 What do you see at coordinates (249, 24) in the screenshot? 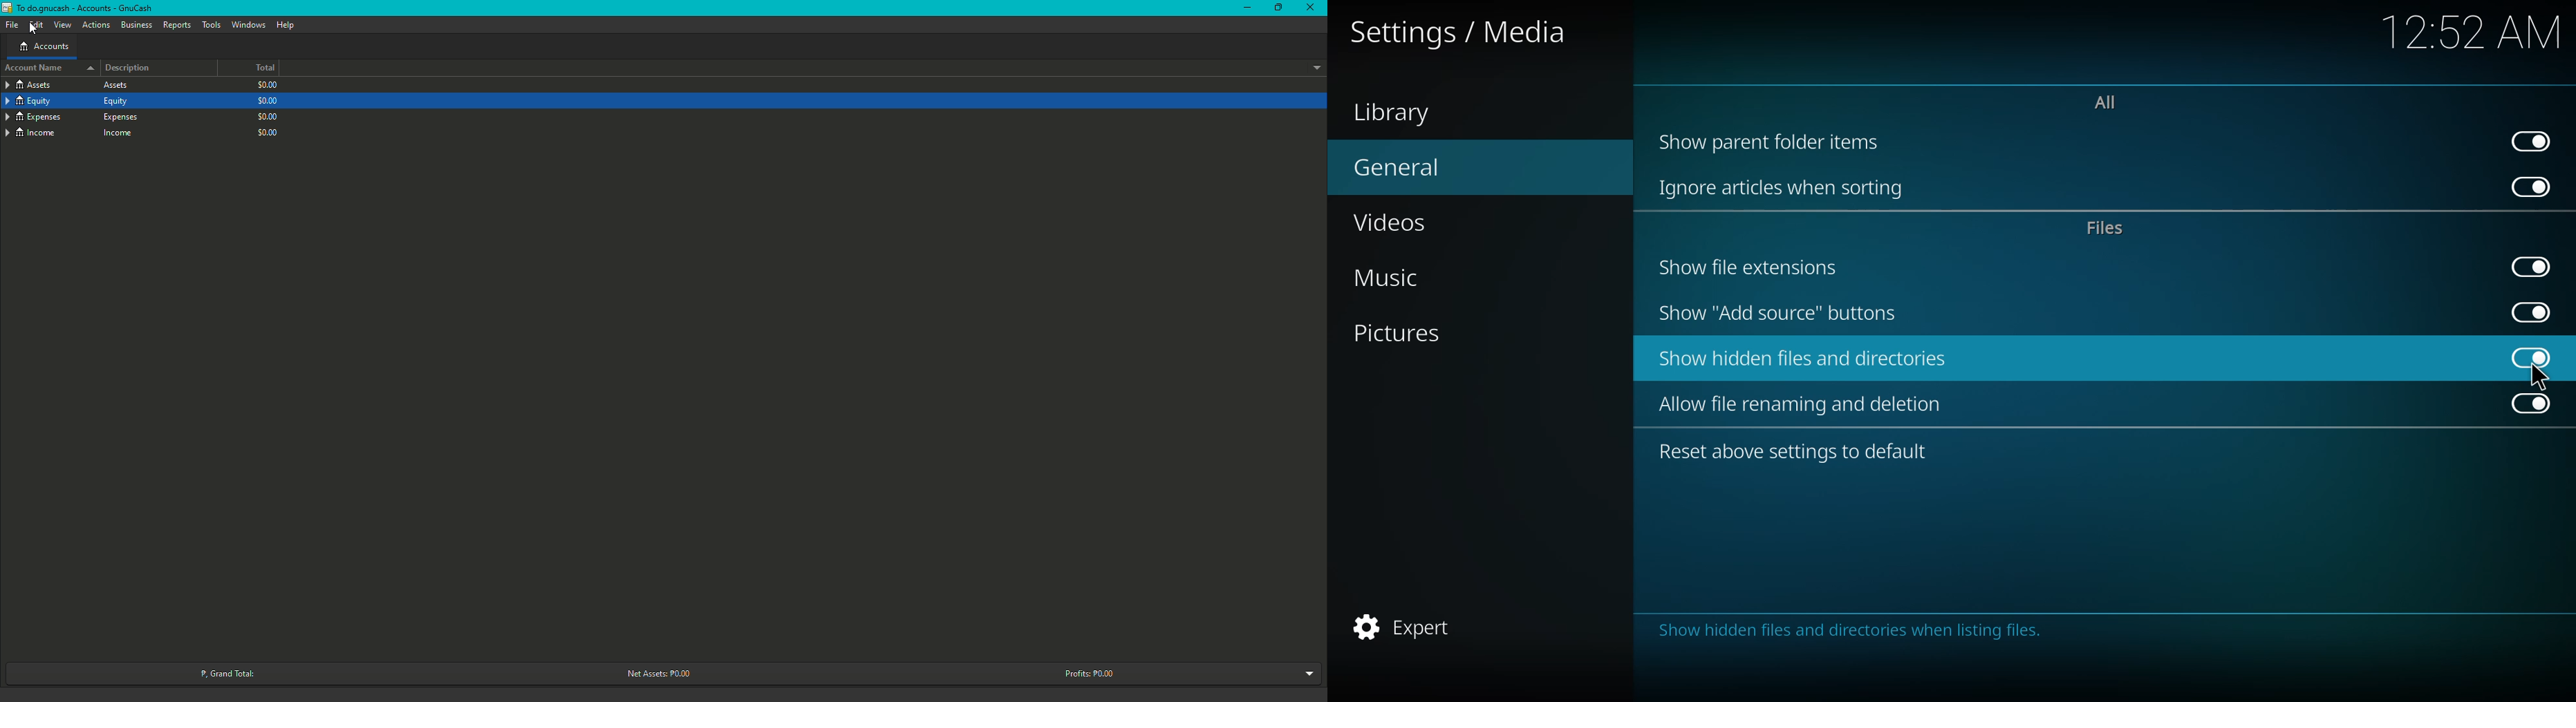
I see `Windows` at bounding box center [249, 24].